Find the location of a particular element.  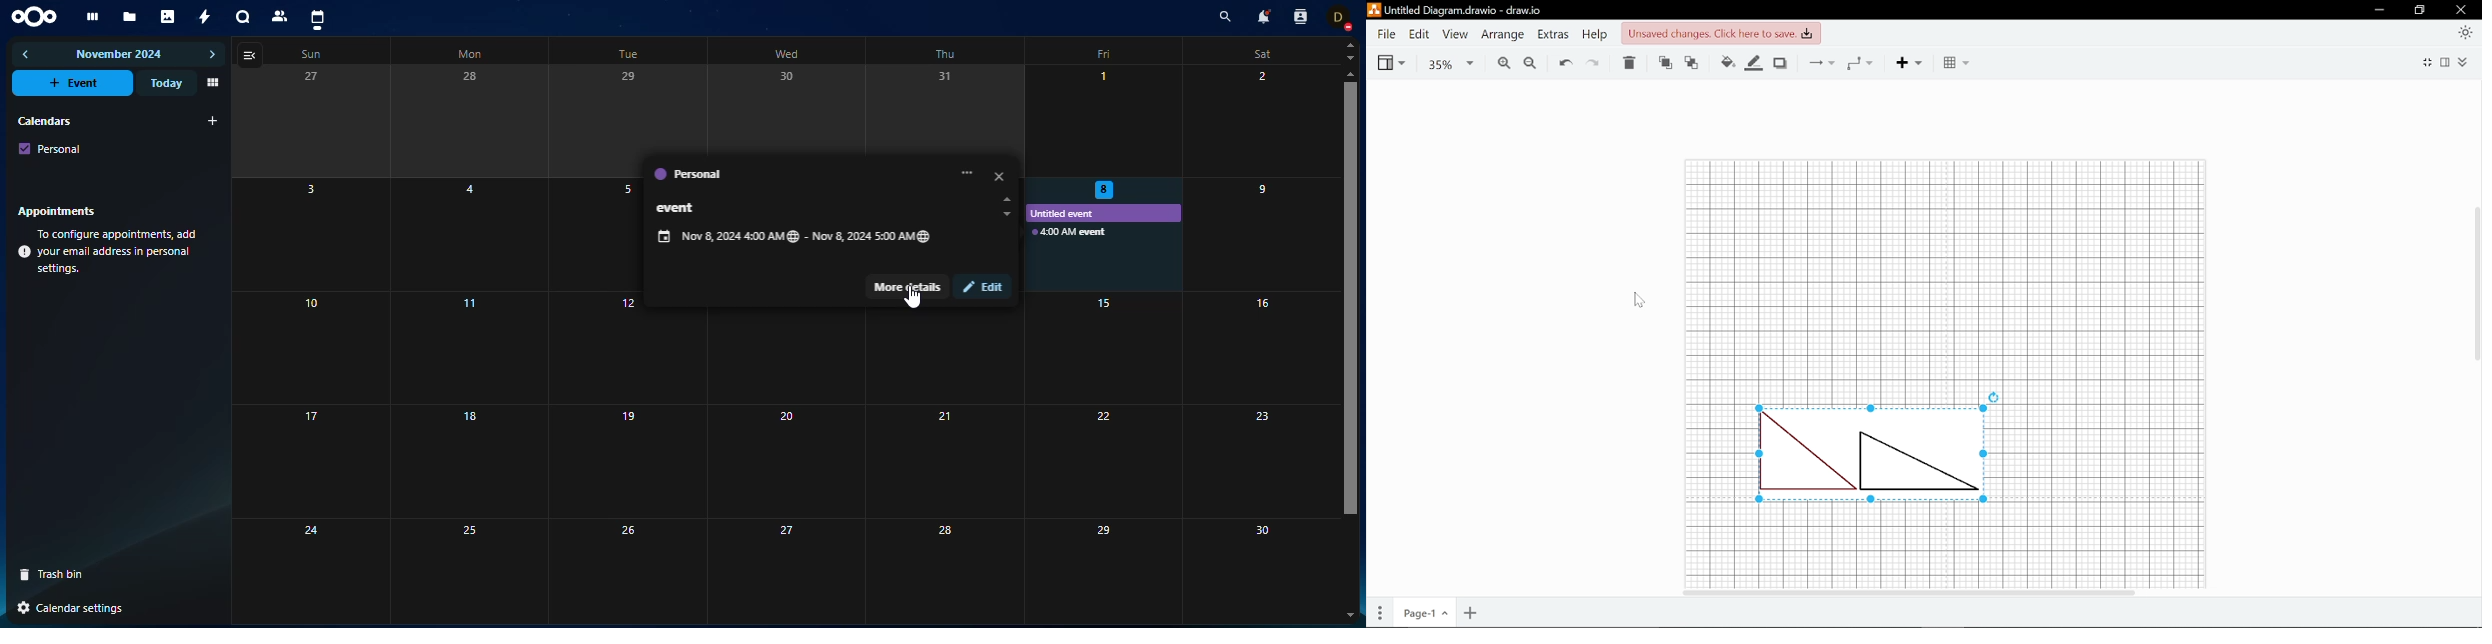

Edit is located at coordinates (1420, 35).